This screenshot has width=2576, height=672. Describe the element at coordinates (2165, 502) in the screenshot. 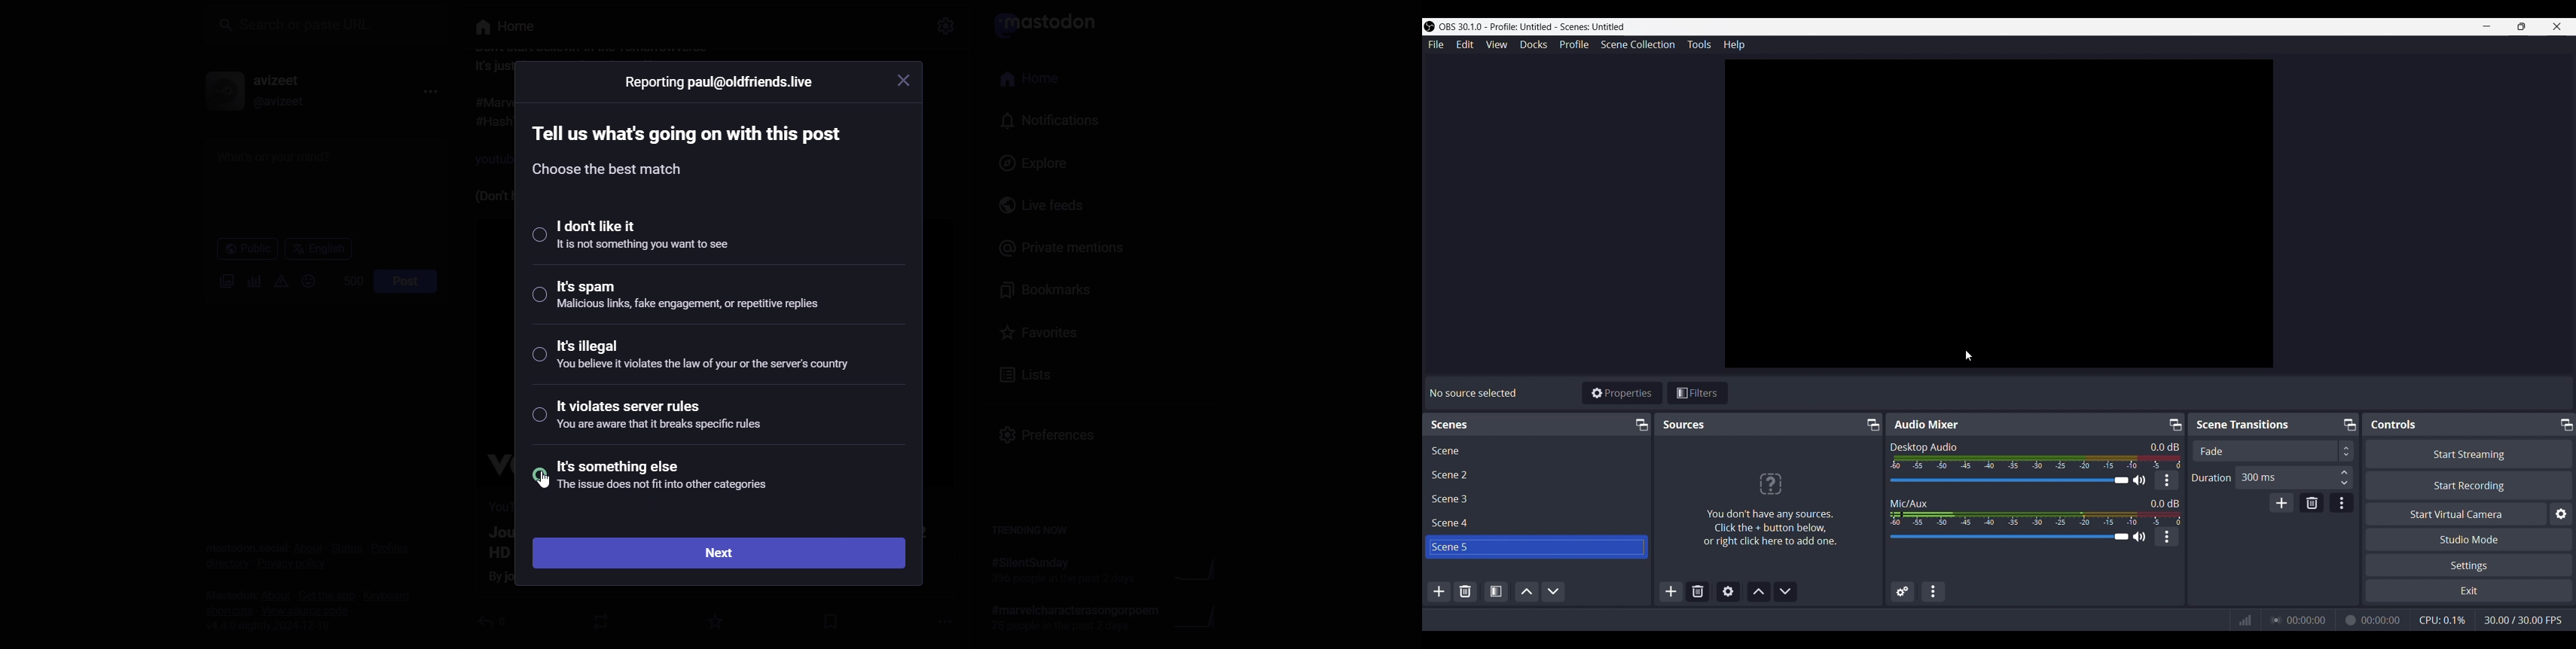

I see `Text` at that location.